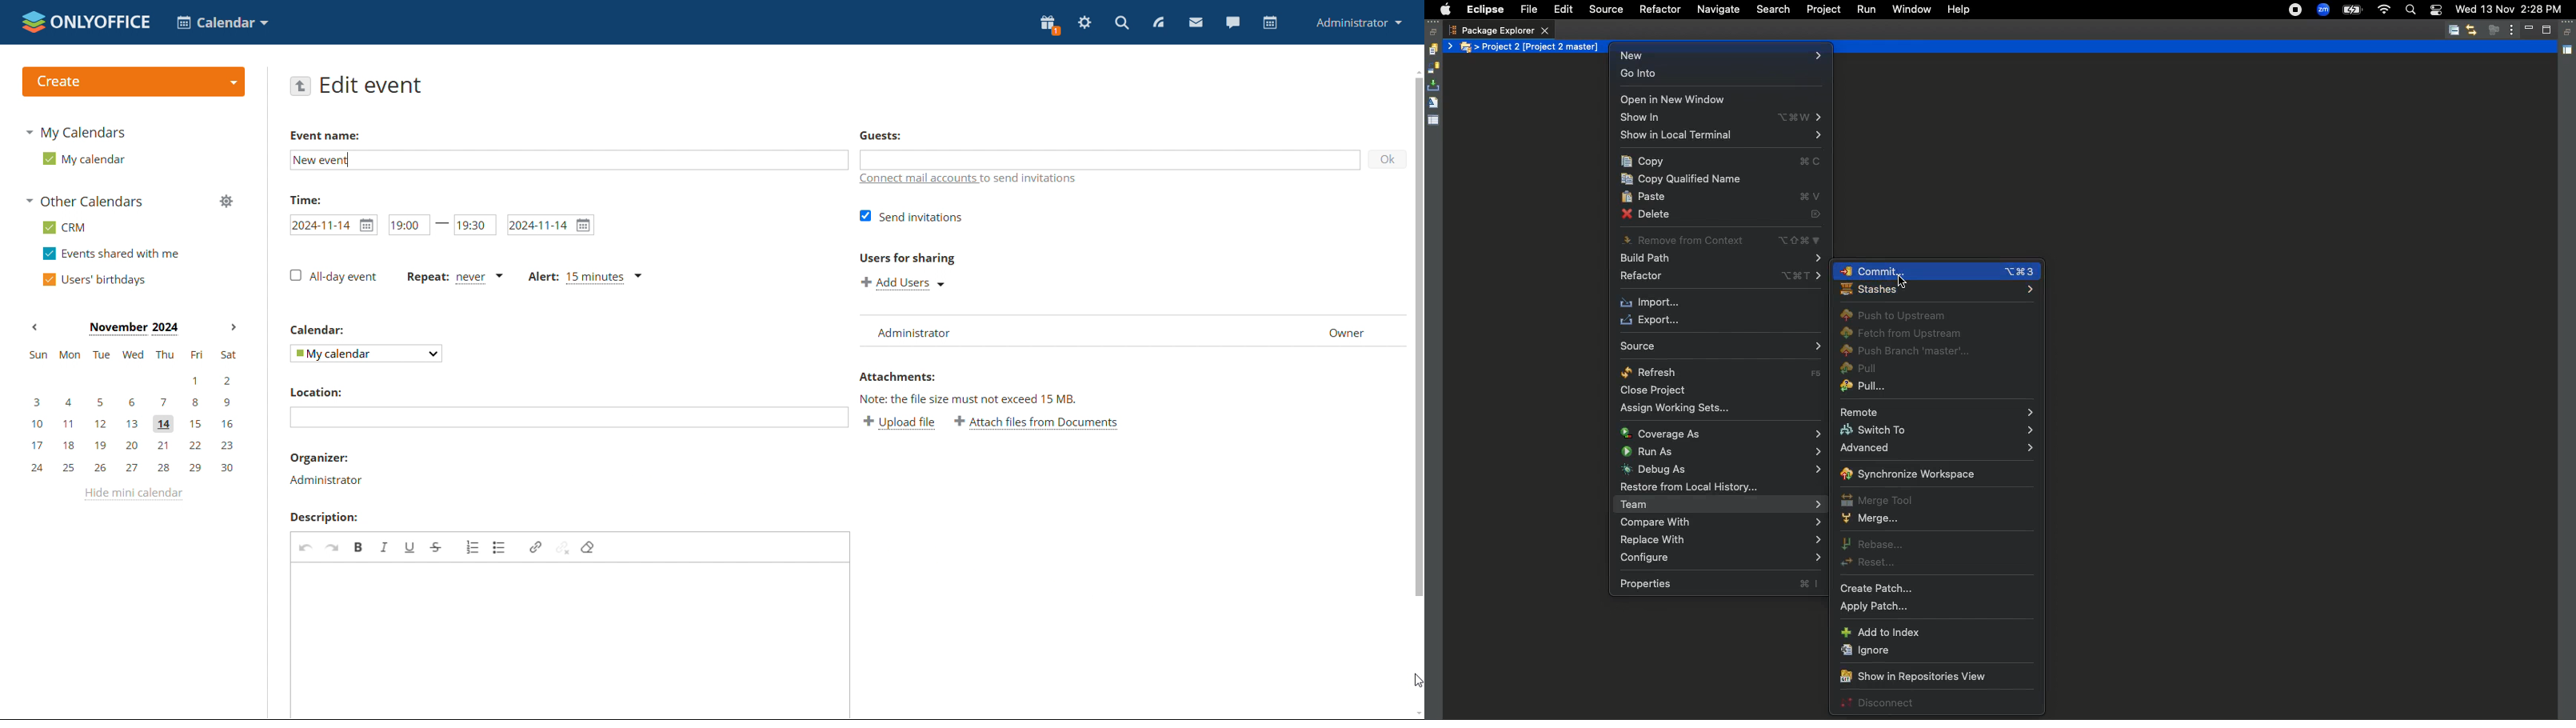  What do you see at coordinates (1433, 104) in the screenshot?
I see `Git reflog` at bounding box center [1433, 104].